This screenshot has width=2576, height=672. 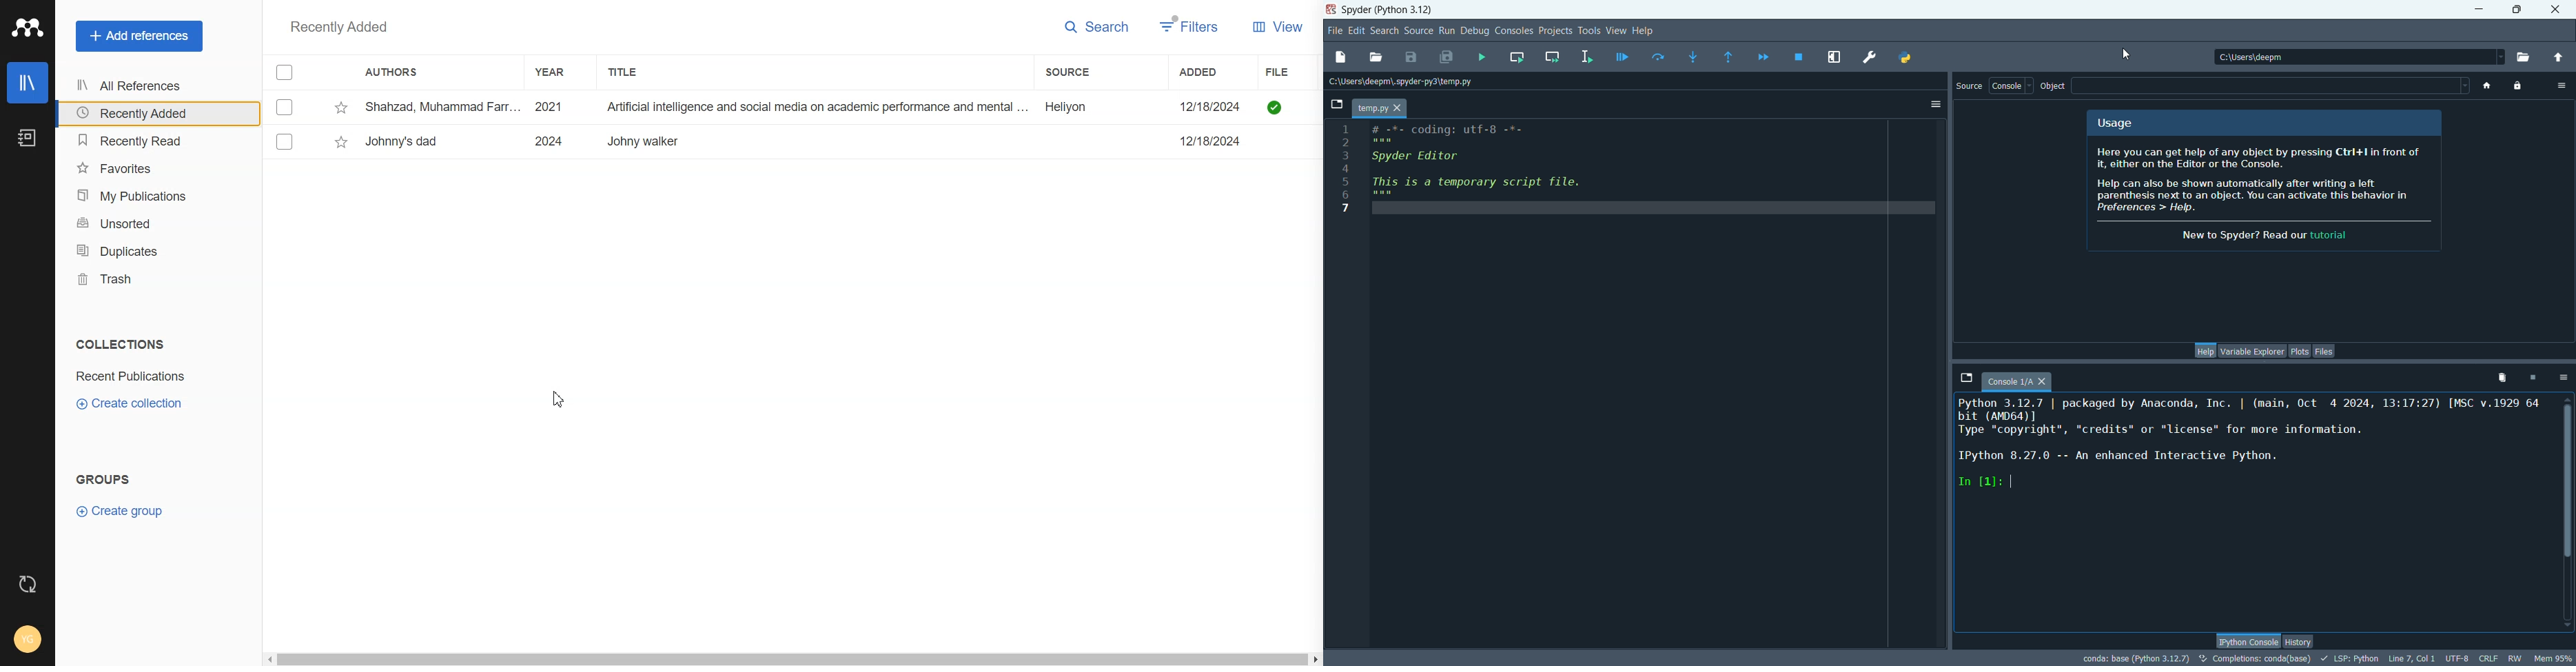 What do you see at coordinates (2256, 659) in the screenshot?
I see `completion:conda` at bounding box center [2256, 659].